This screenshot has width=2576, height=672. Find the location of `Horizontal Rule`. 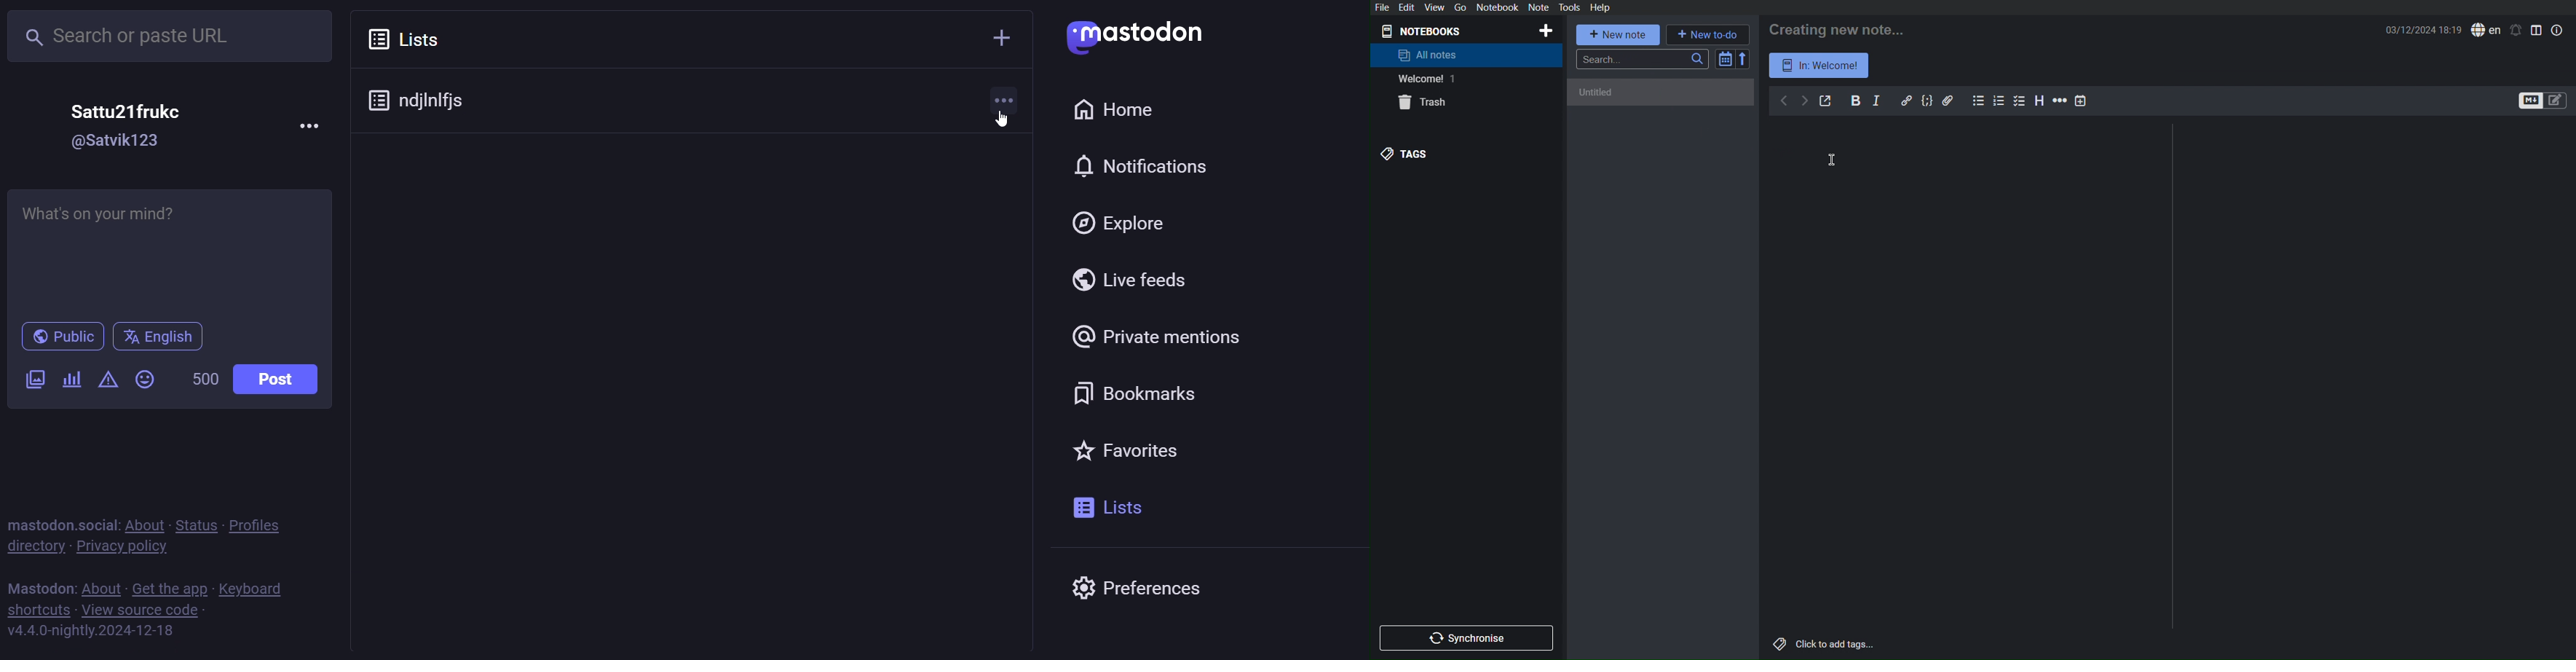

Horizontal Rule is located at coordinates (2059, 101).